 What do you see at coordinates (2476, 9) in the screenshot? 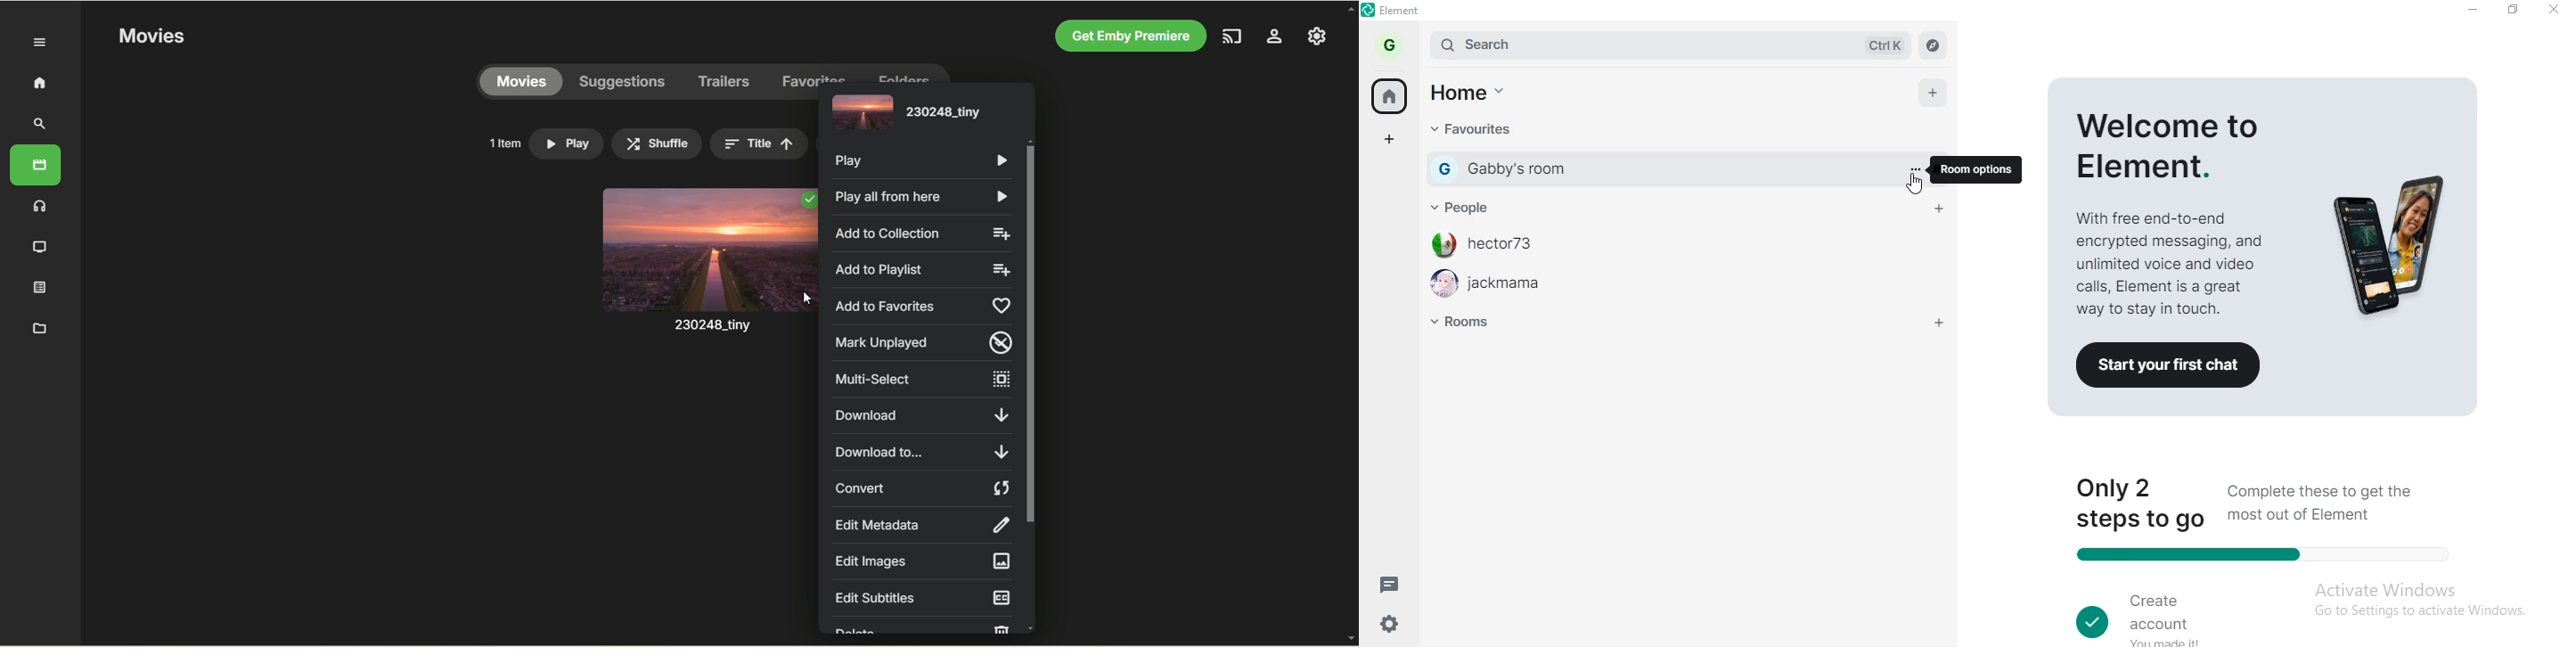
I see `minimise` at bounding box center [2476, 9].